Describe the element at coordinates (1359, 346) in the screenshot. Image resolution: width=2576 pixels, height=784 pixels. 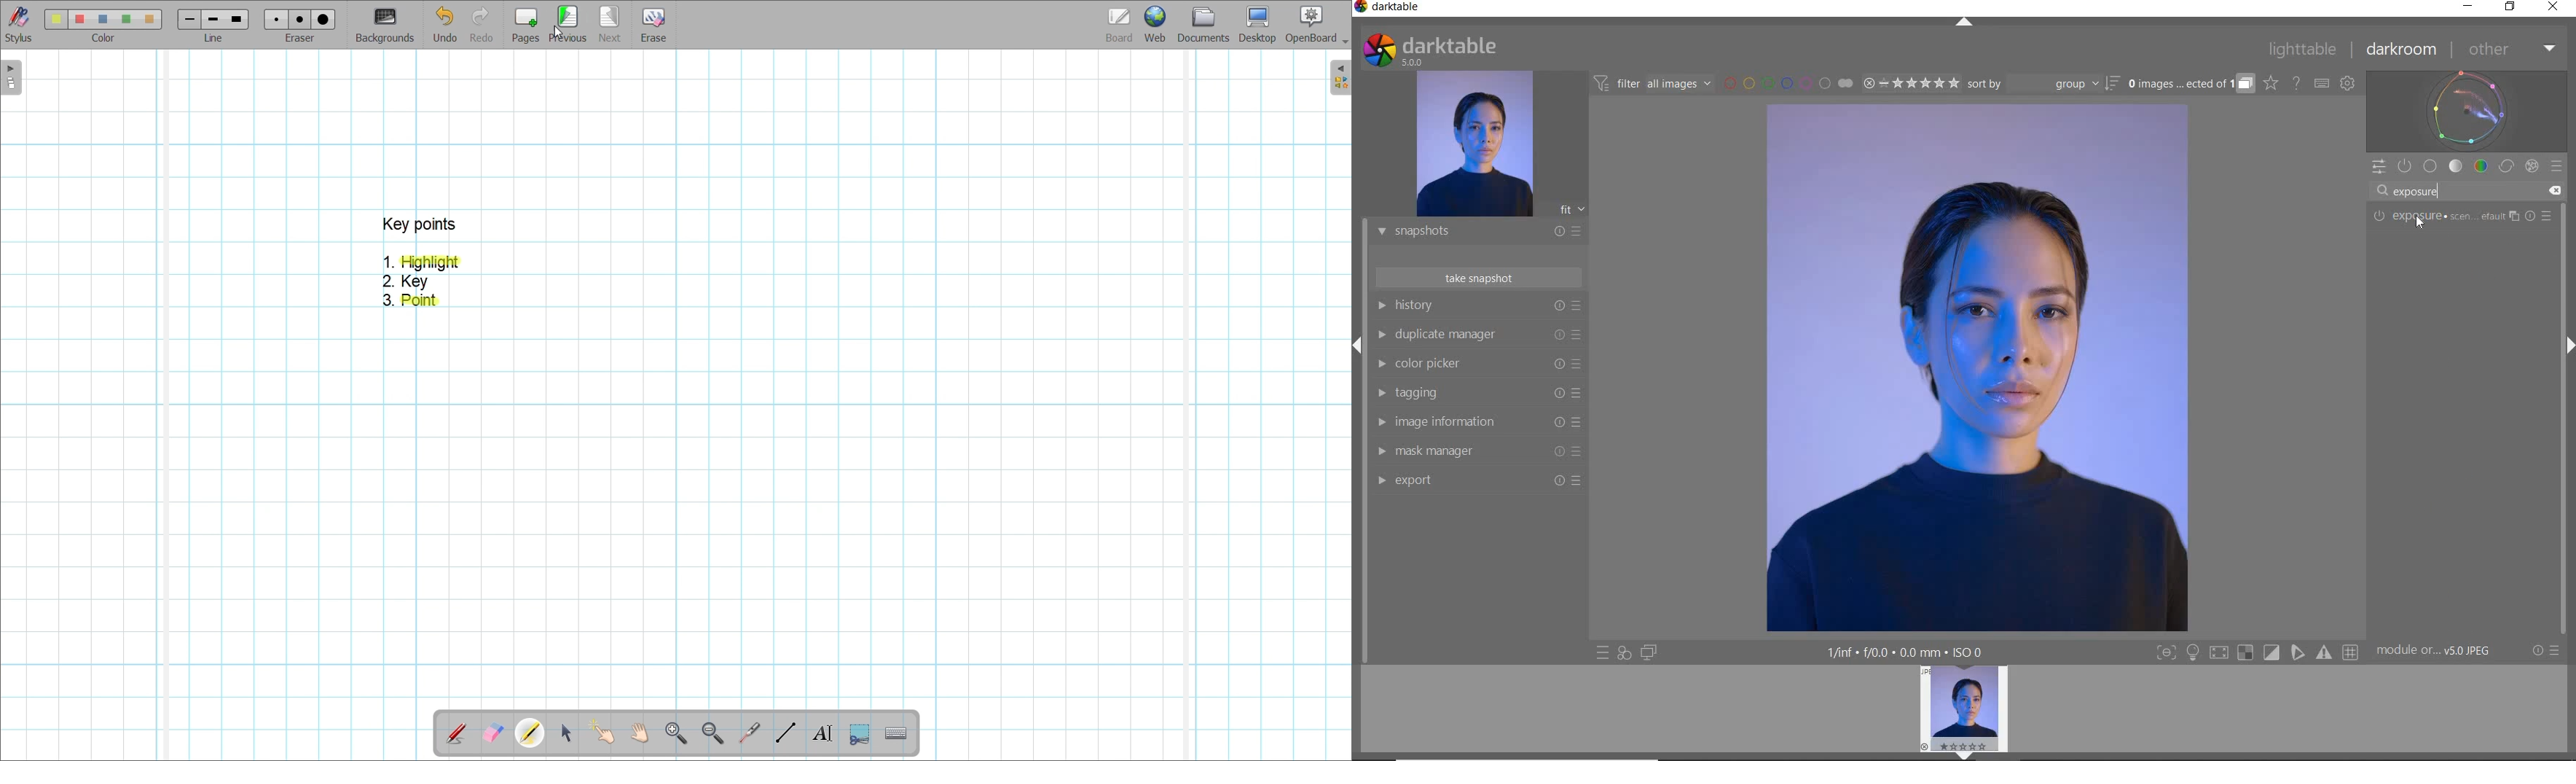
I see `Expand/Collapse` at that location.